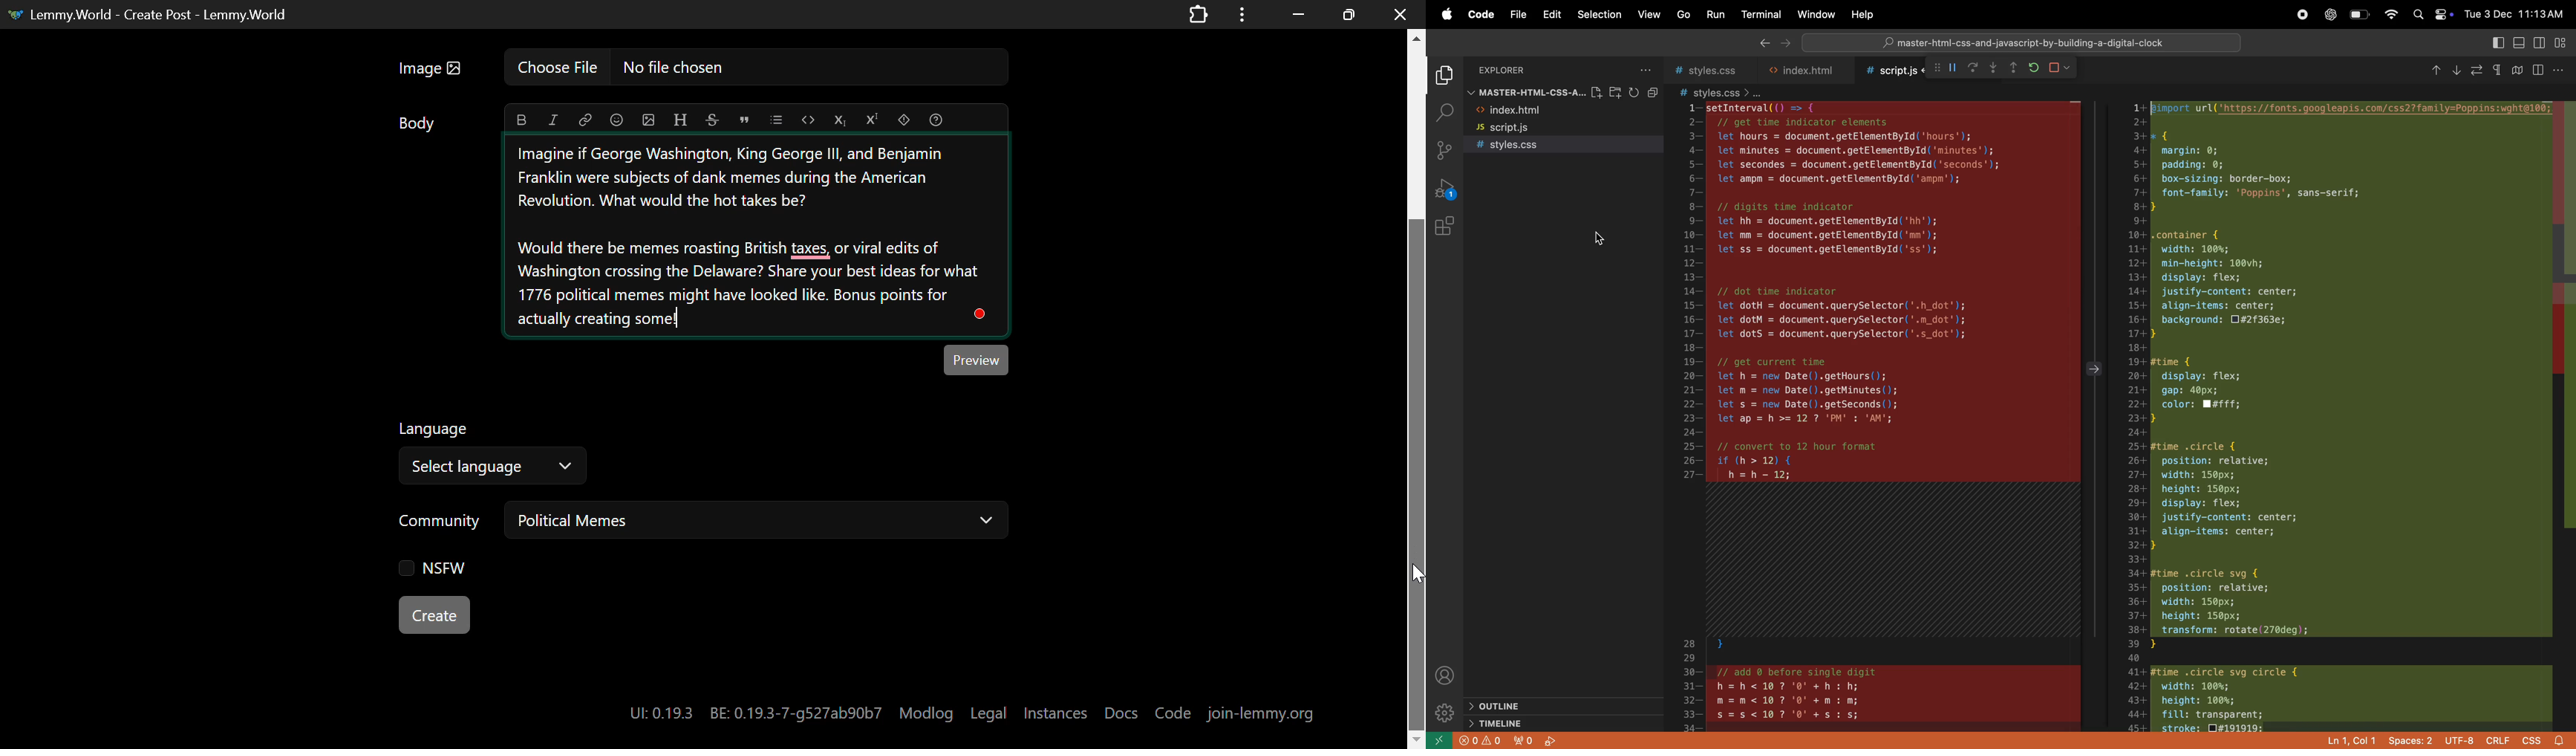 The width and height of the screenshot is (2576, 756). I want to click on refresh explorer, so click(1634, 92).